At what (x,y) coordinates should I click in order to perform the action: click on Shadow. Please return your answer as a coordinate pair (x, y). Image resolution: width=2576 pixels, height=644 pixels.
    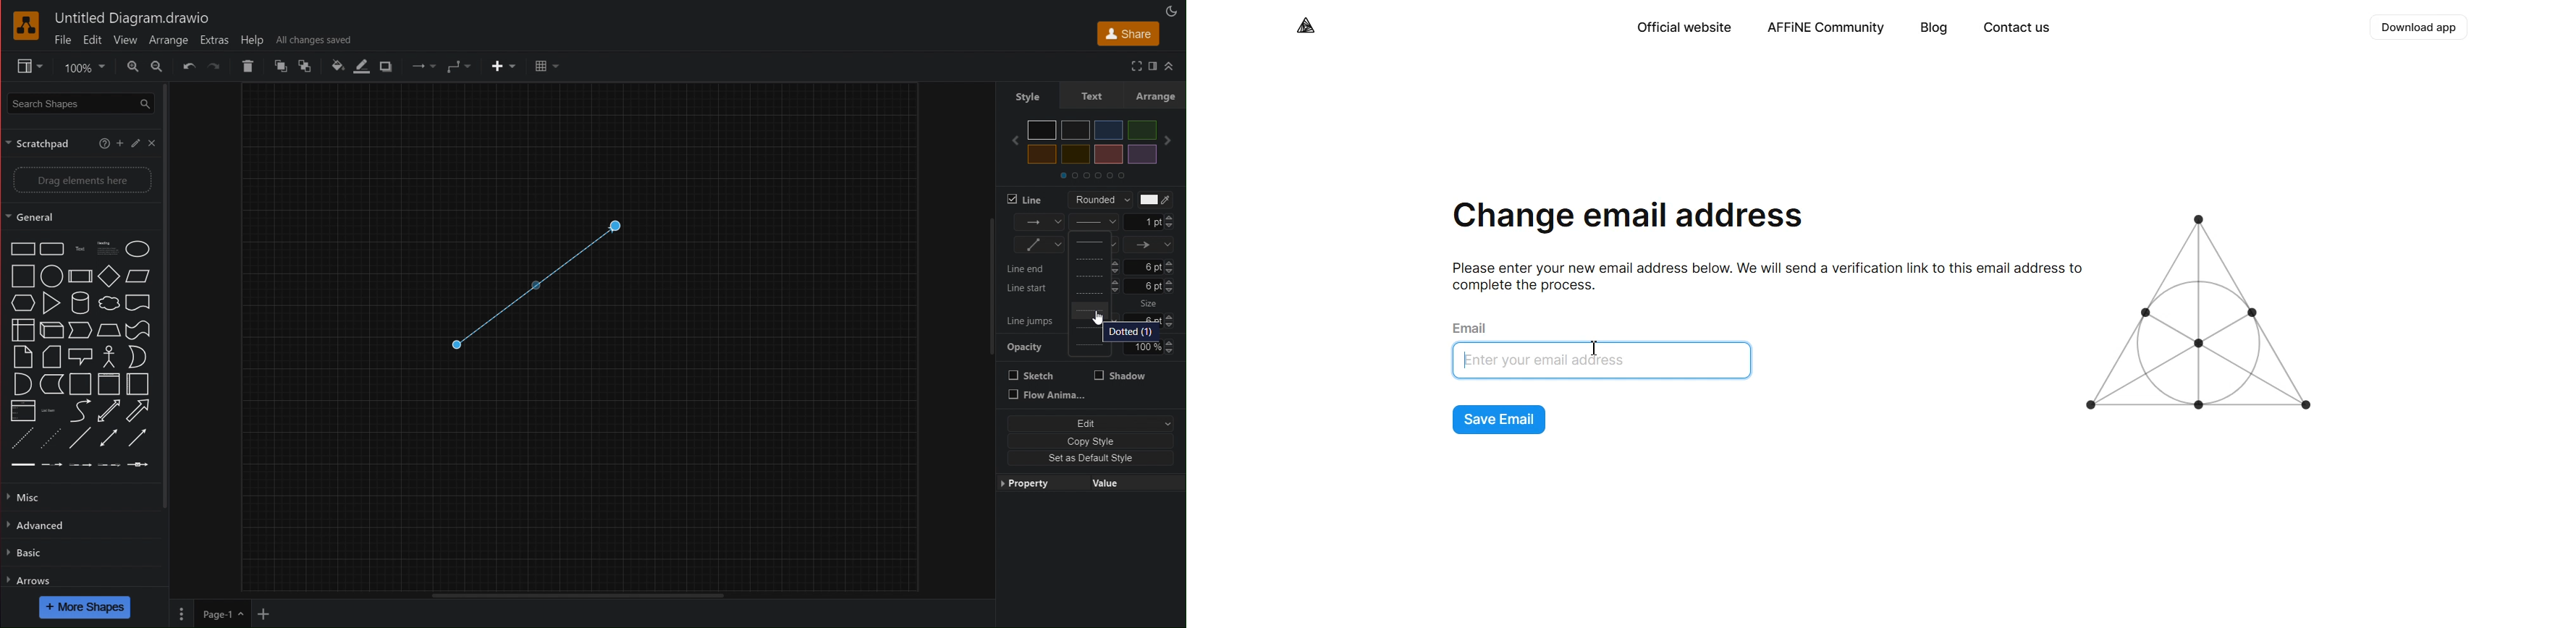
    Looking at the image, I should click on (1121, 375).